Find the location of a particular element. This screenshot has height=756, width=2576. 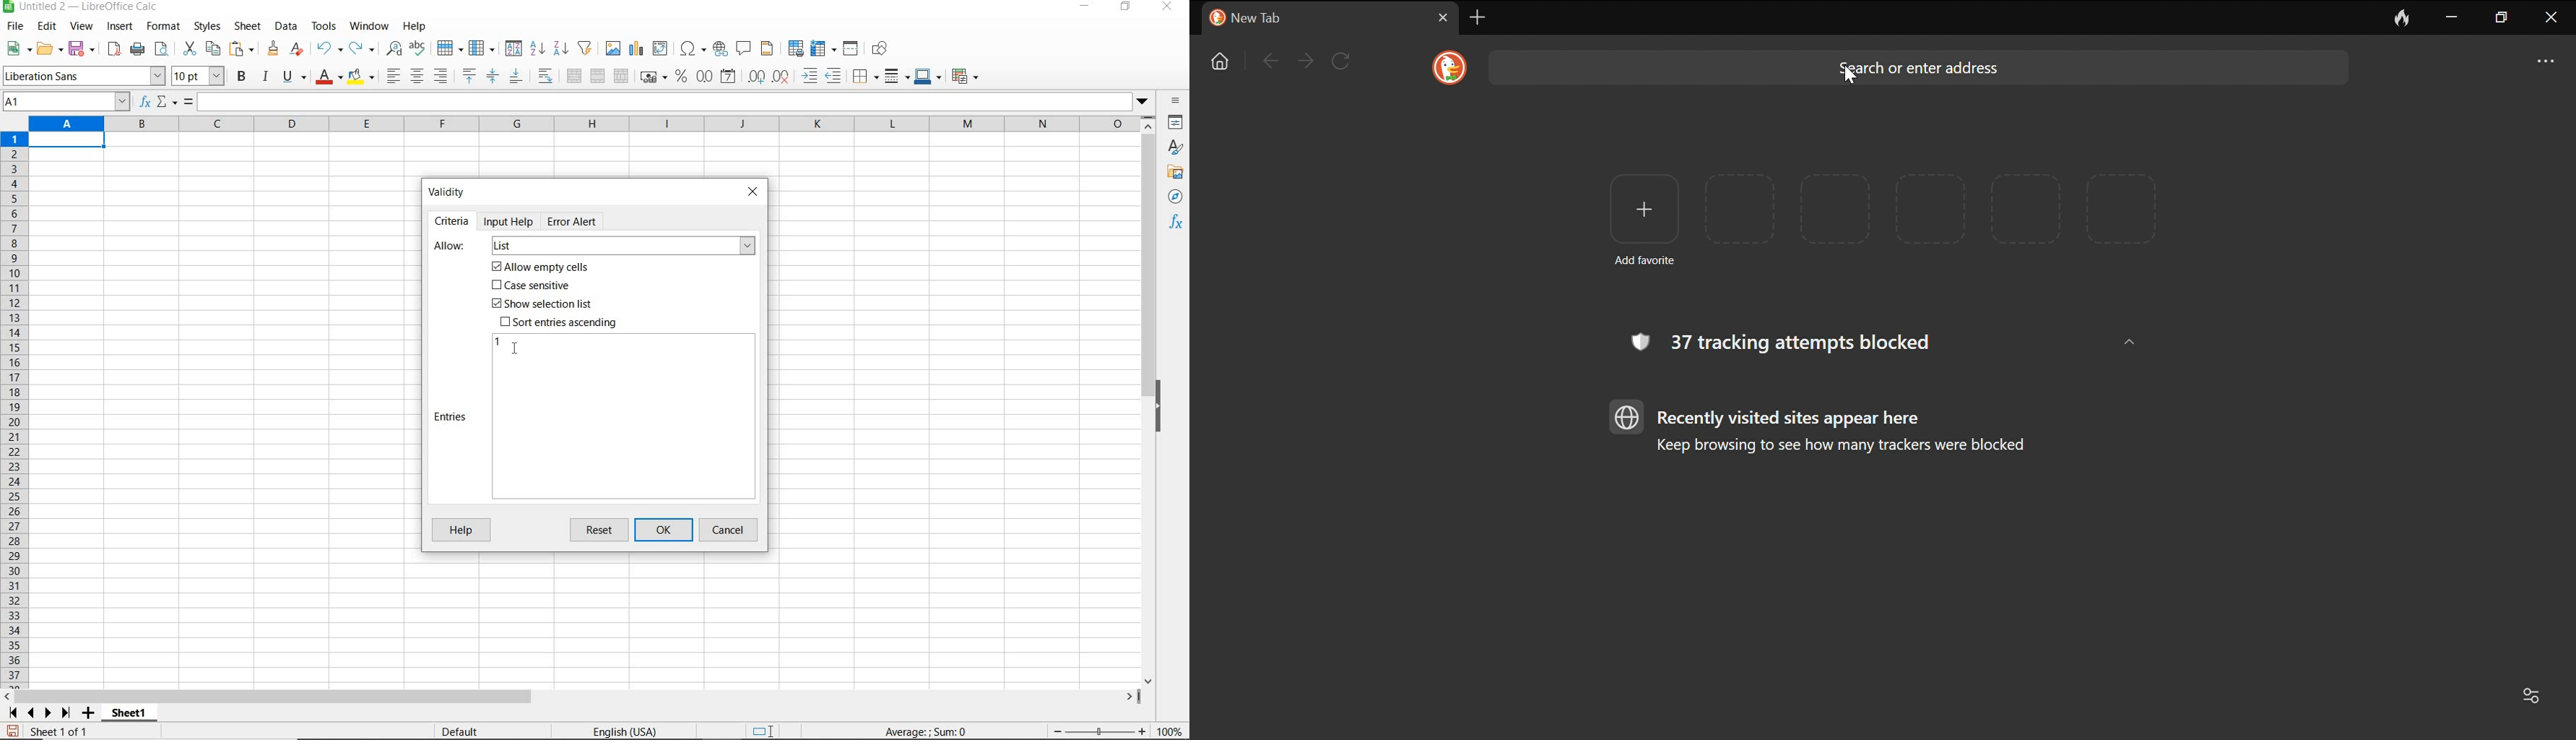

list is located at coordinates (623, 247).